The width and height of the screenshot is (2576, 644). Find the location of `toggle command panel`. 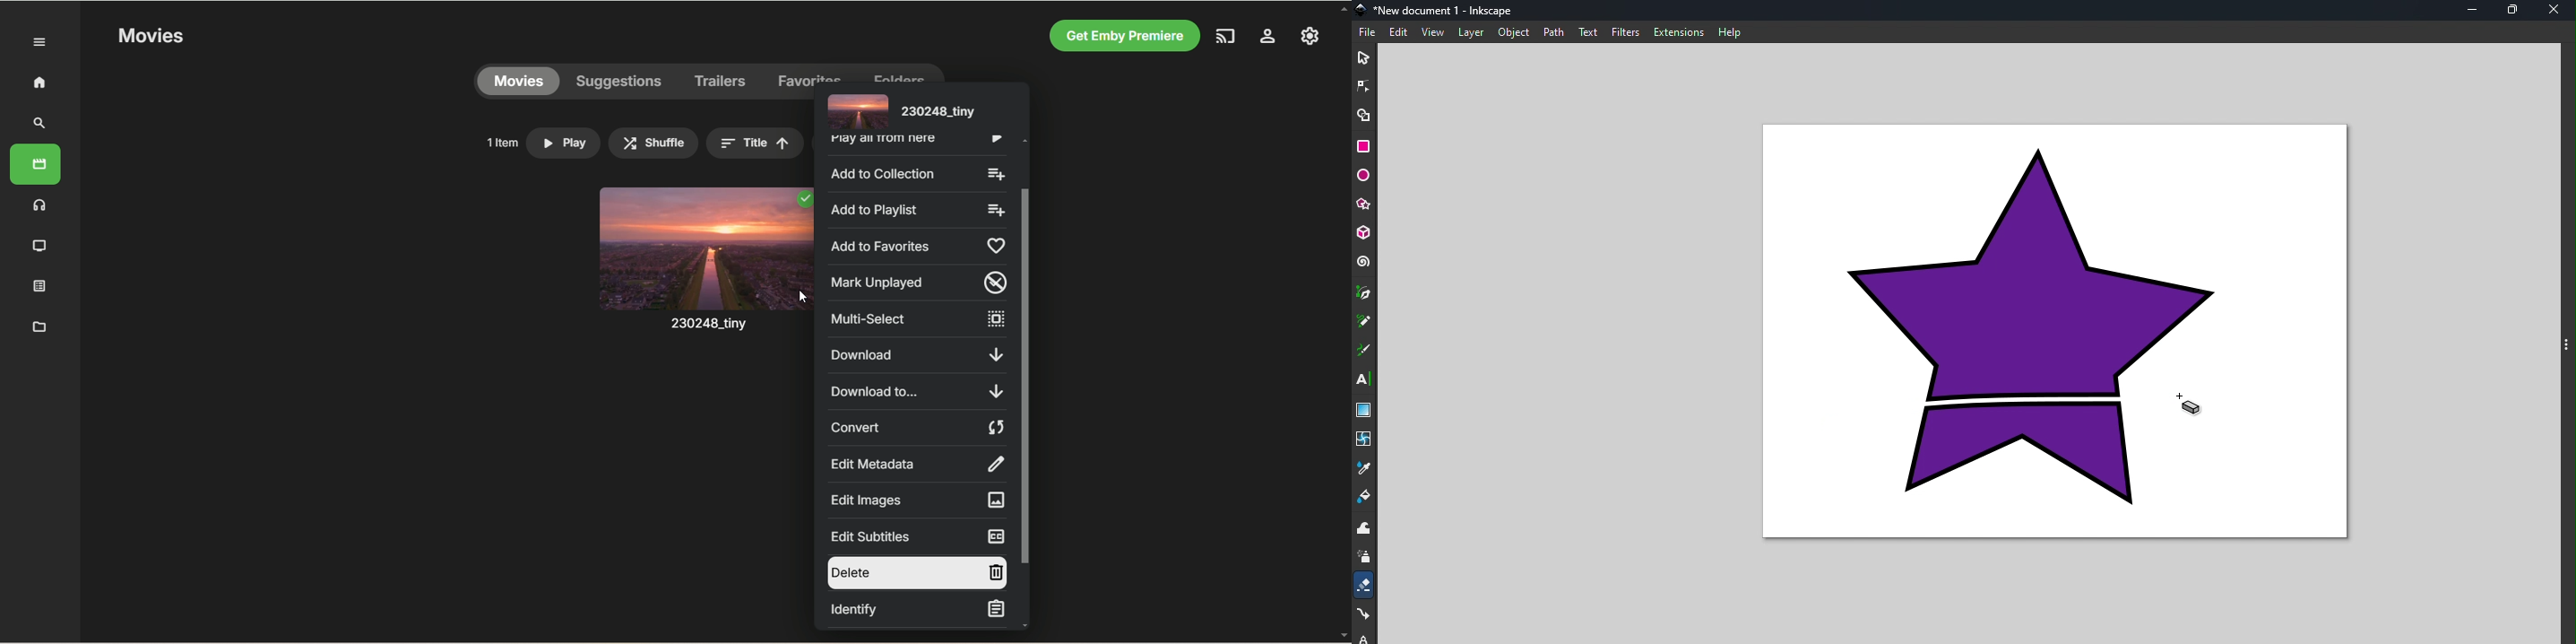

toggle command panel is located at coordinates (2566, 344).